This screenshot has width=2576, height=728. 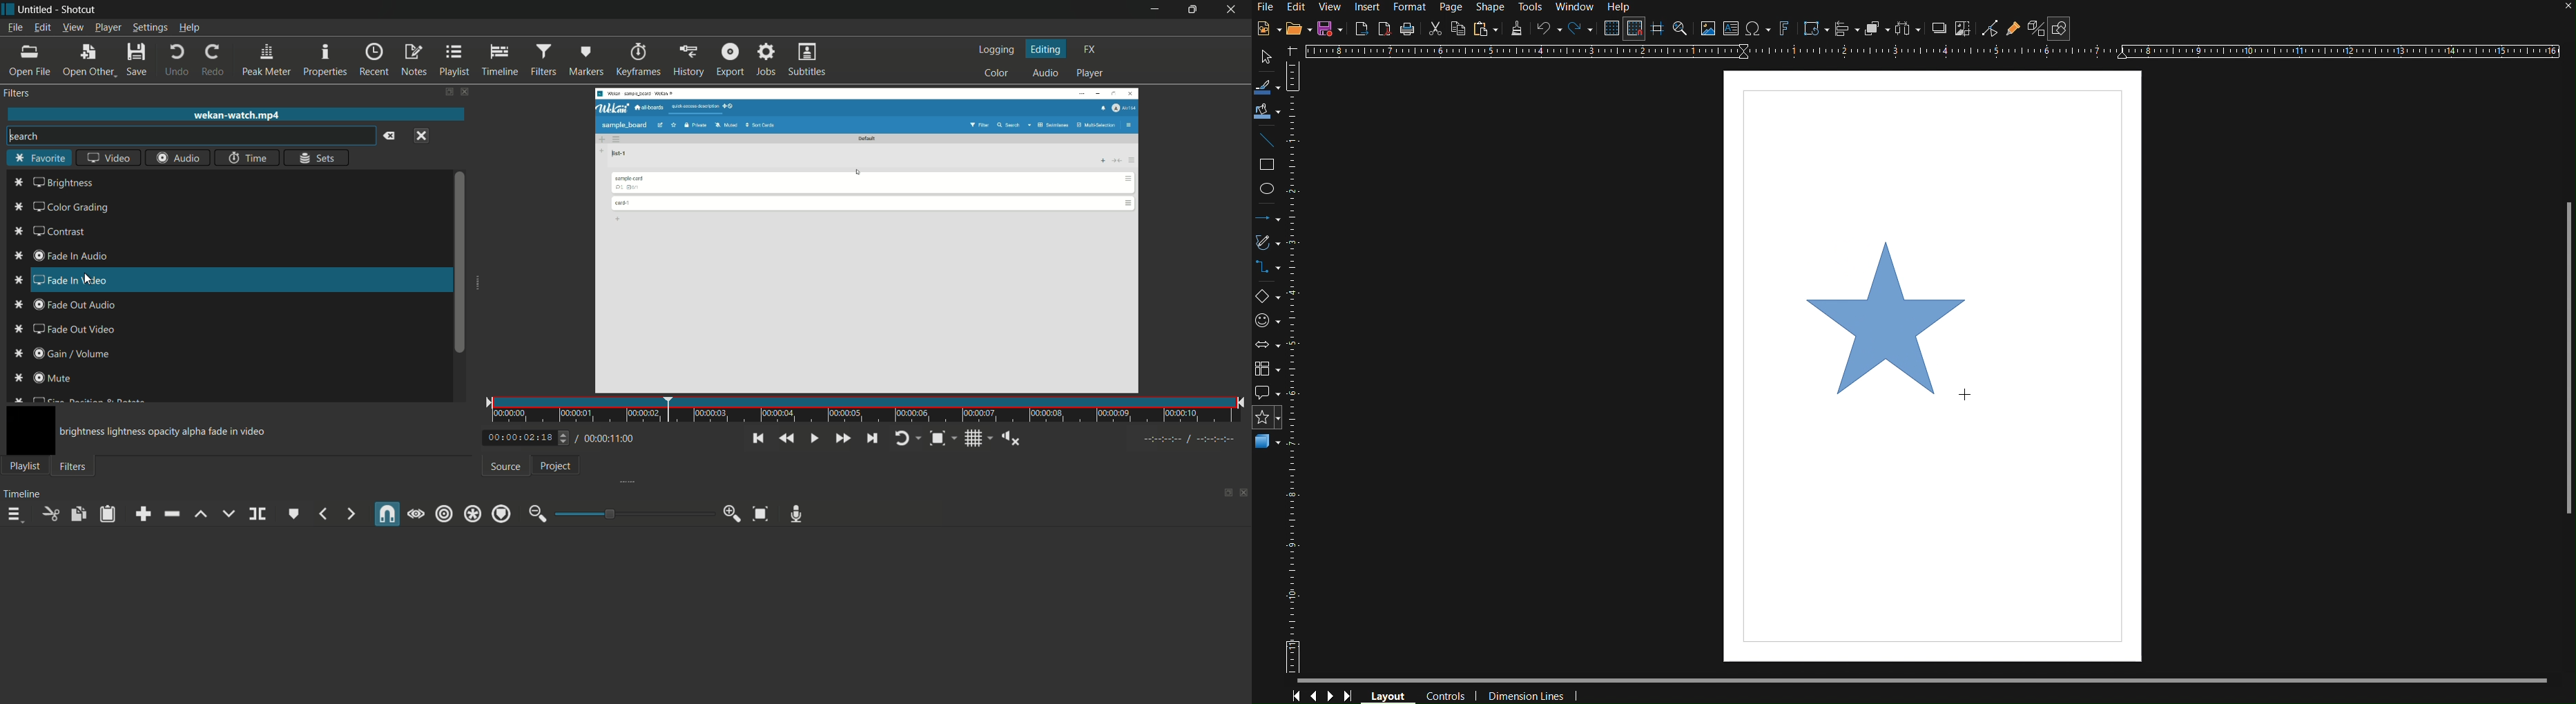 I want to click on File, so click(x=1268, y=6).